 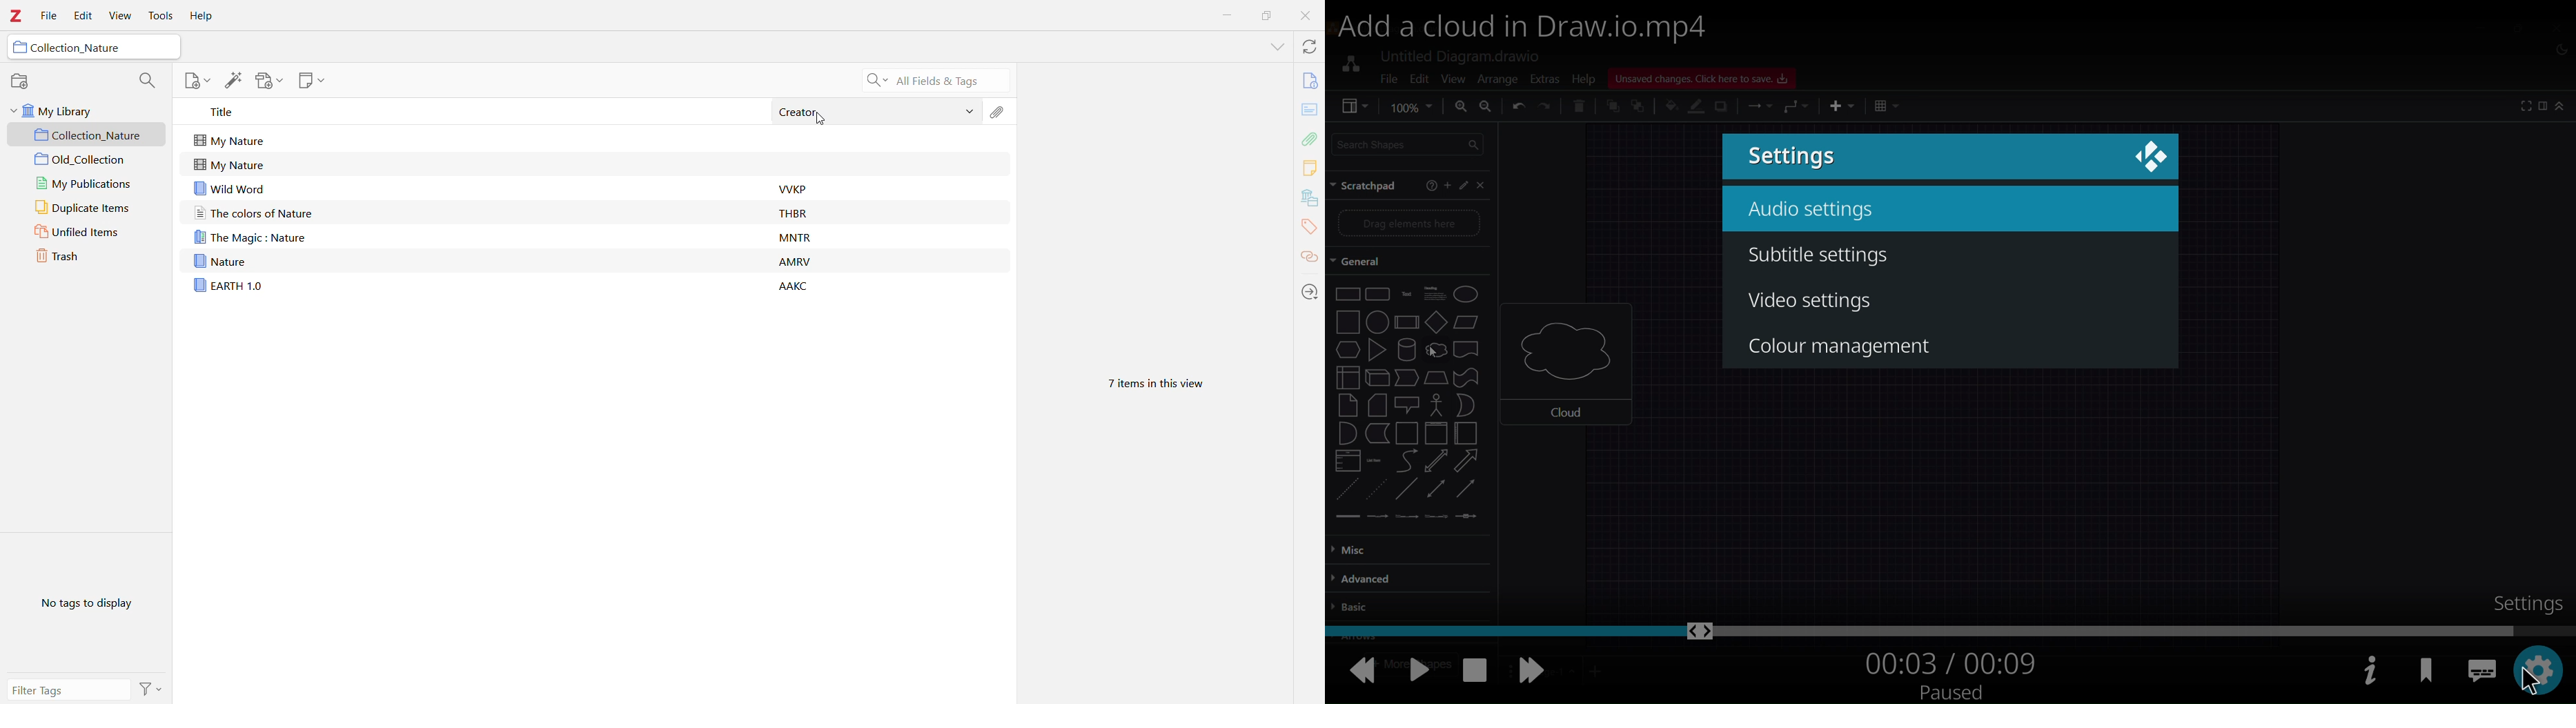 I want to click on Info, so click(x=1309, y=80).